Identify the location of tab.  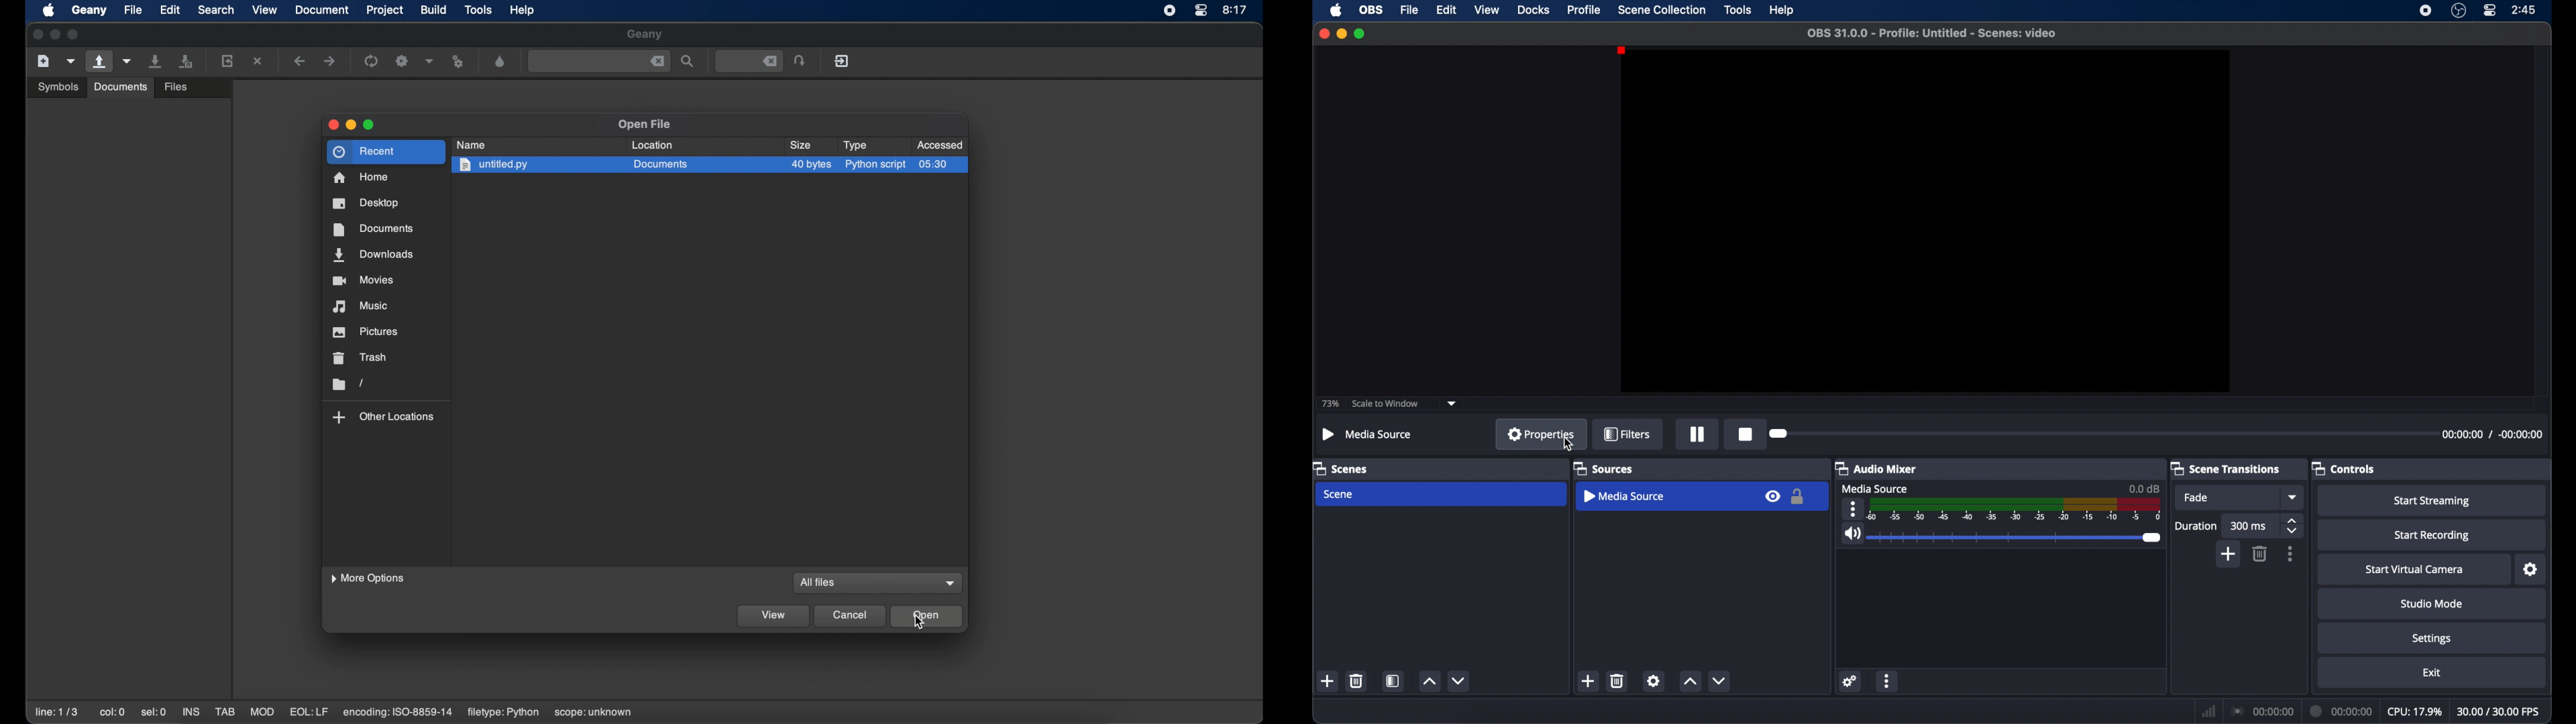
(224, 712).